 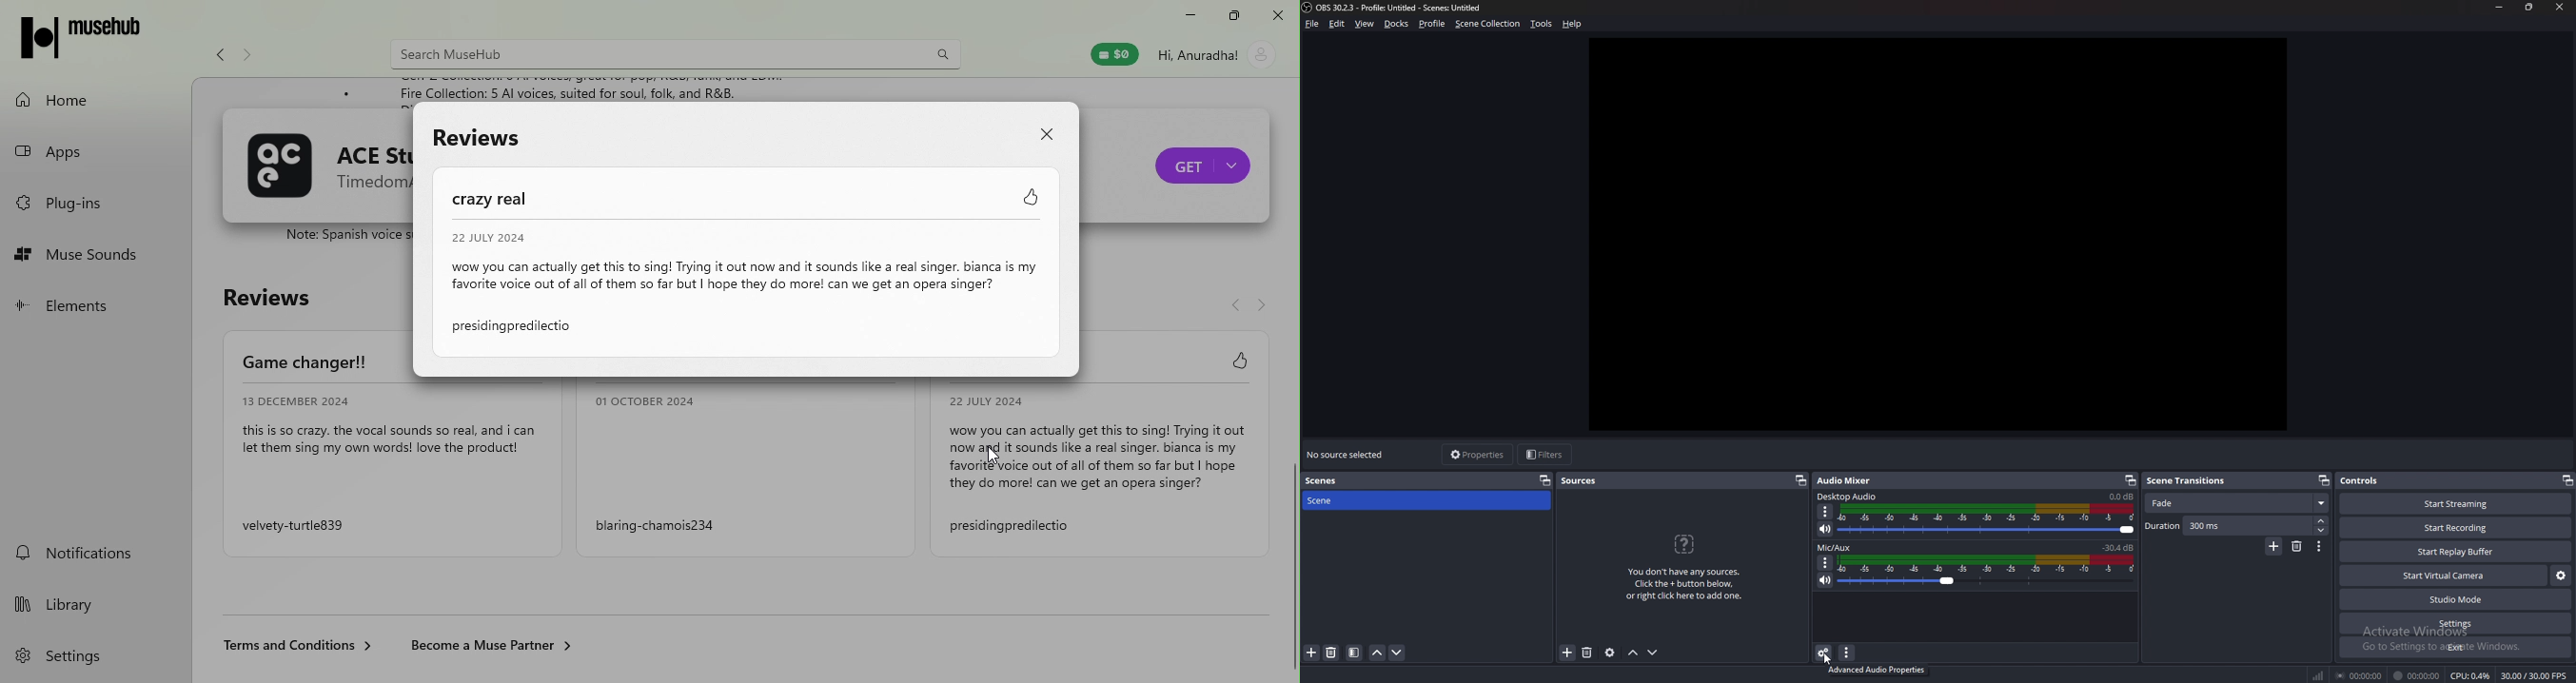 What do you see at coordinates (1378, 653) in the screenshot?
I see `move scene up` at bounding box center [1378, 653].